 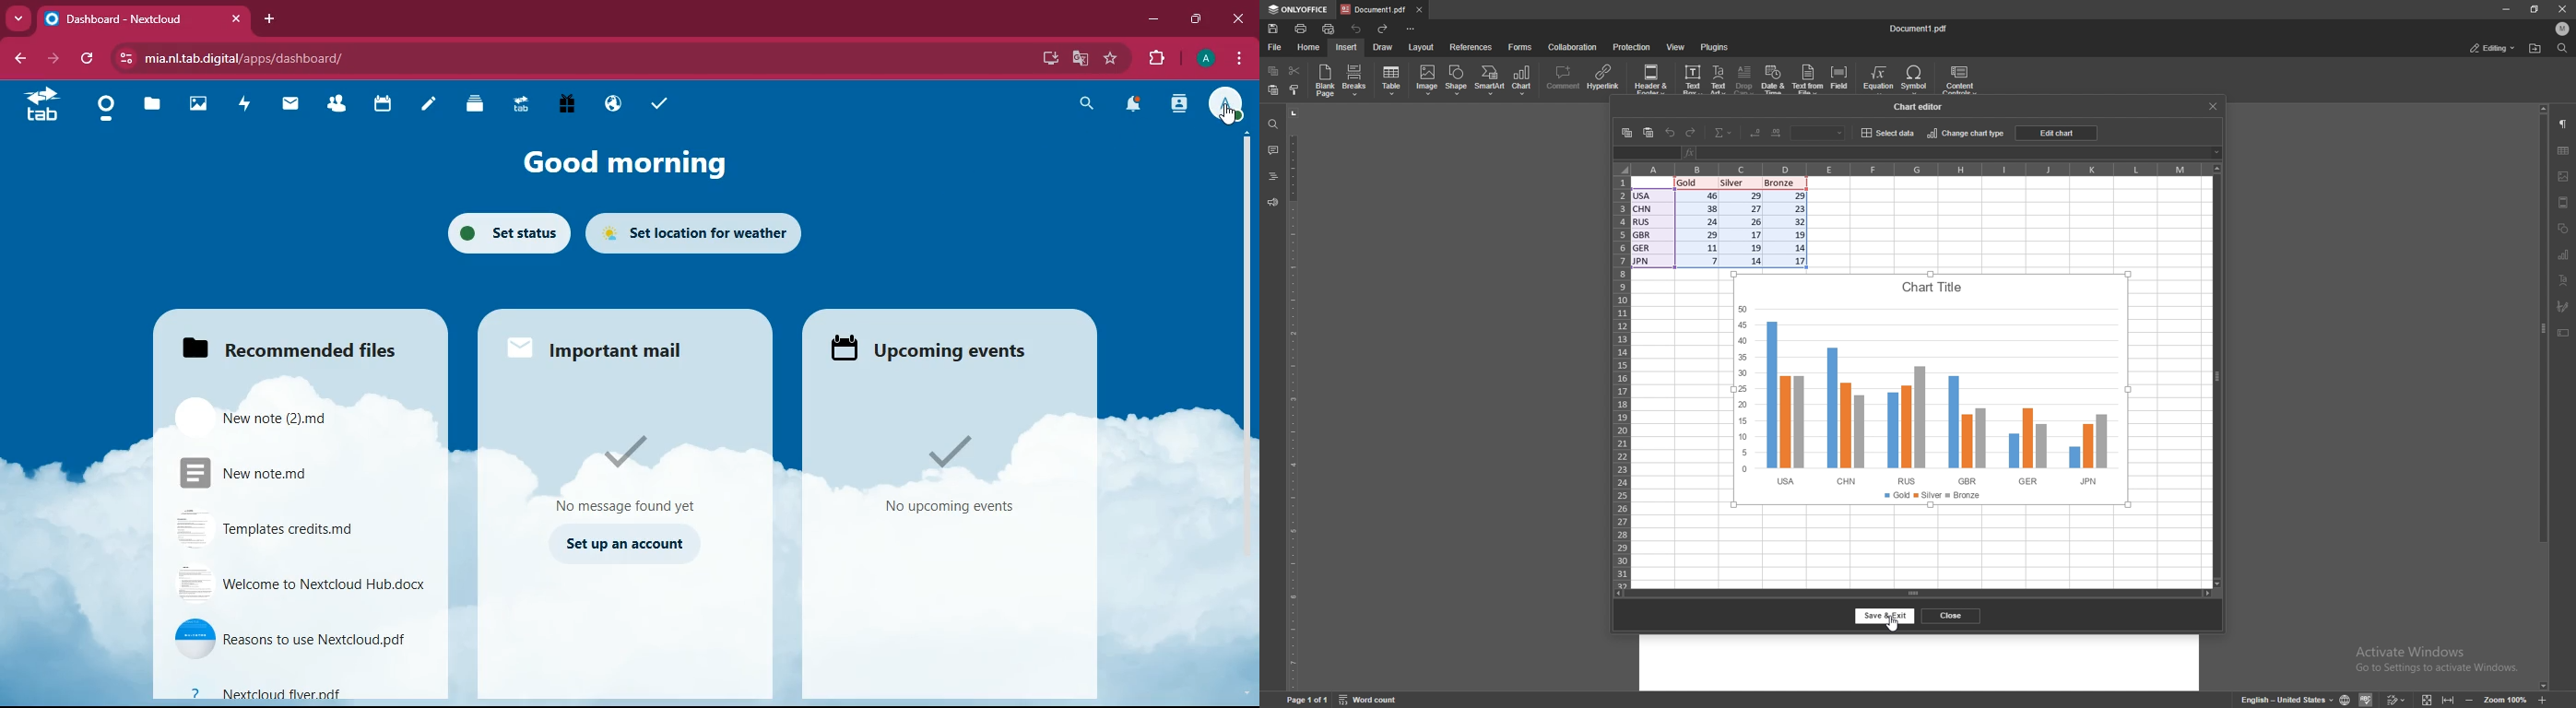 I want to click on profile, so click(x=1224, y=105).